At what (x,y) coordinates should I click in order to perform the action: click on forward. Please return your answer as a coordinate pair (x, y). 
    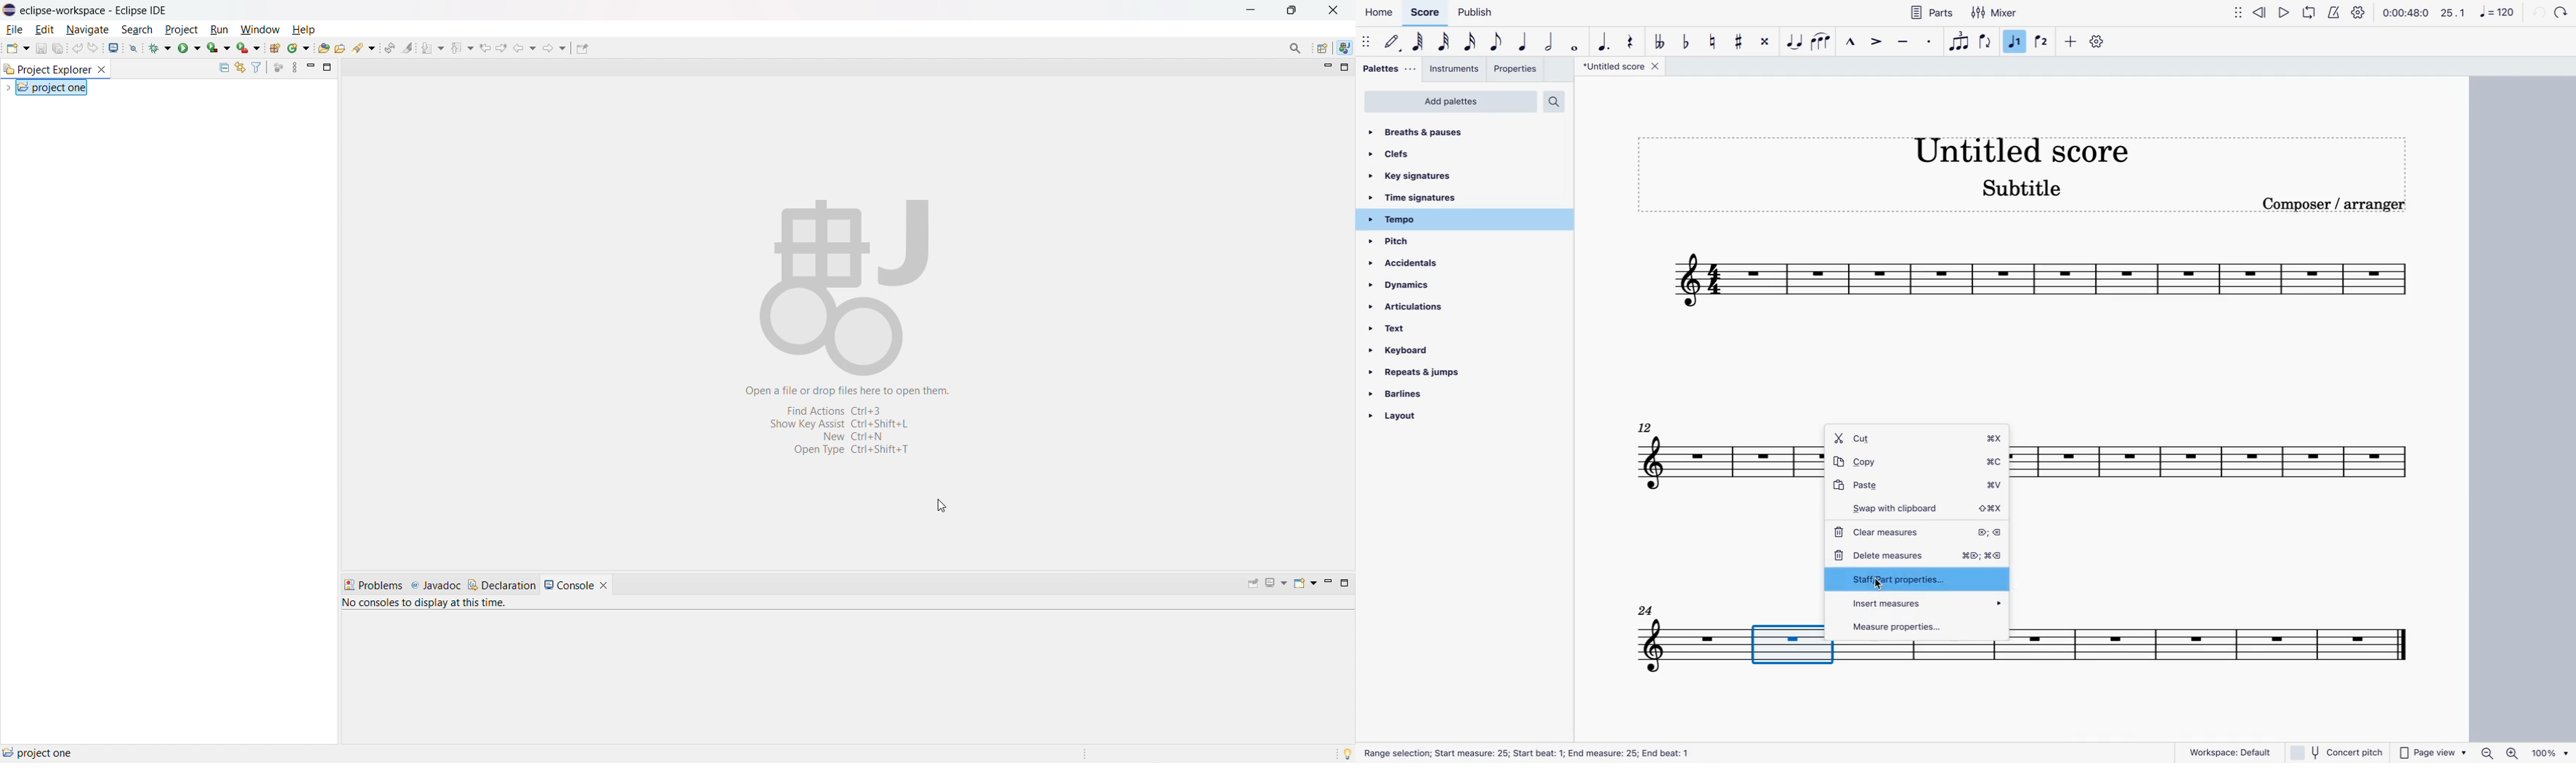
    Looking at the image, I should click on (2561, 12).